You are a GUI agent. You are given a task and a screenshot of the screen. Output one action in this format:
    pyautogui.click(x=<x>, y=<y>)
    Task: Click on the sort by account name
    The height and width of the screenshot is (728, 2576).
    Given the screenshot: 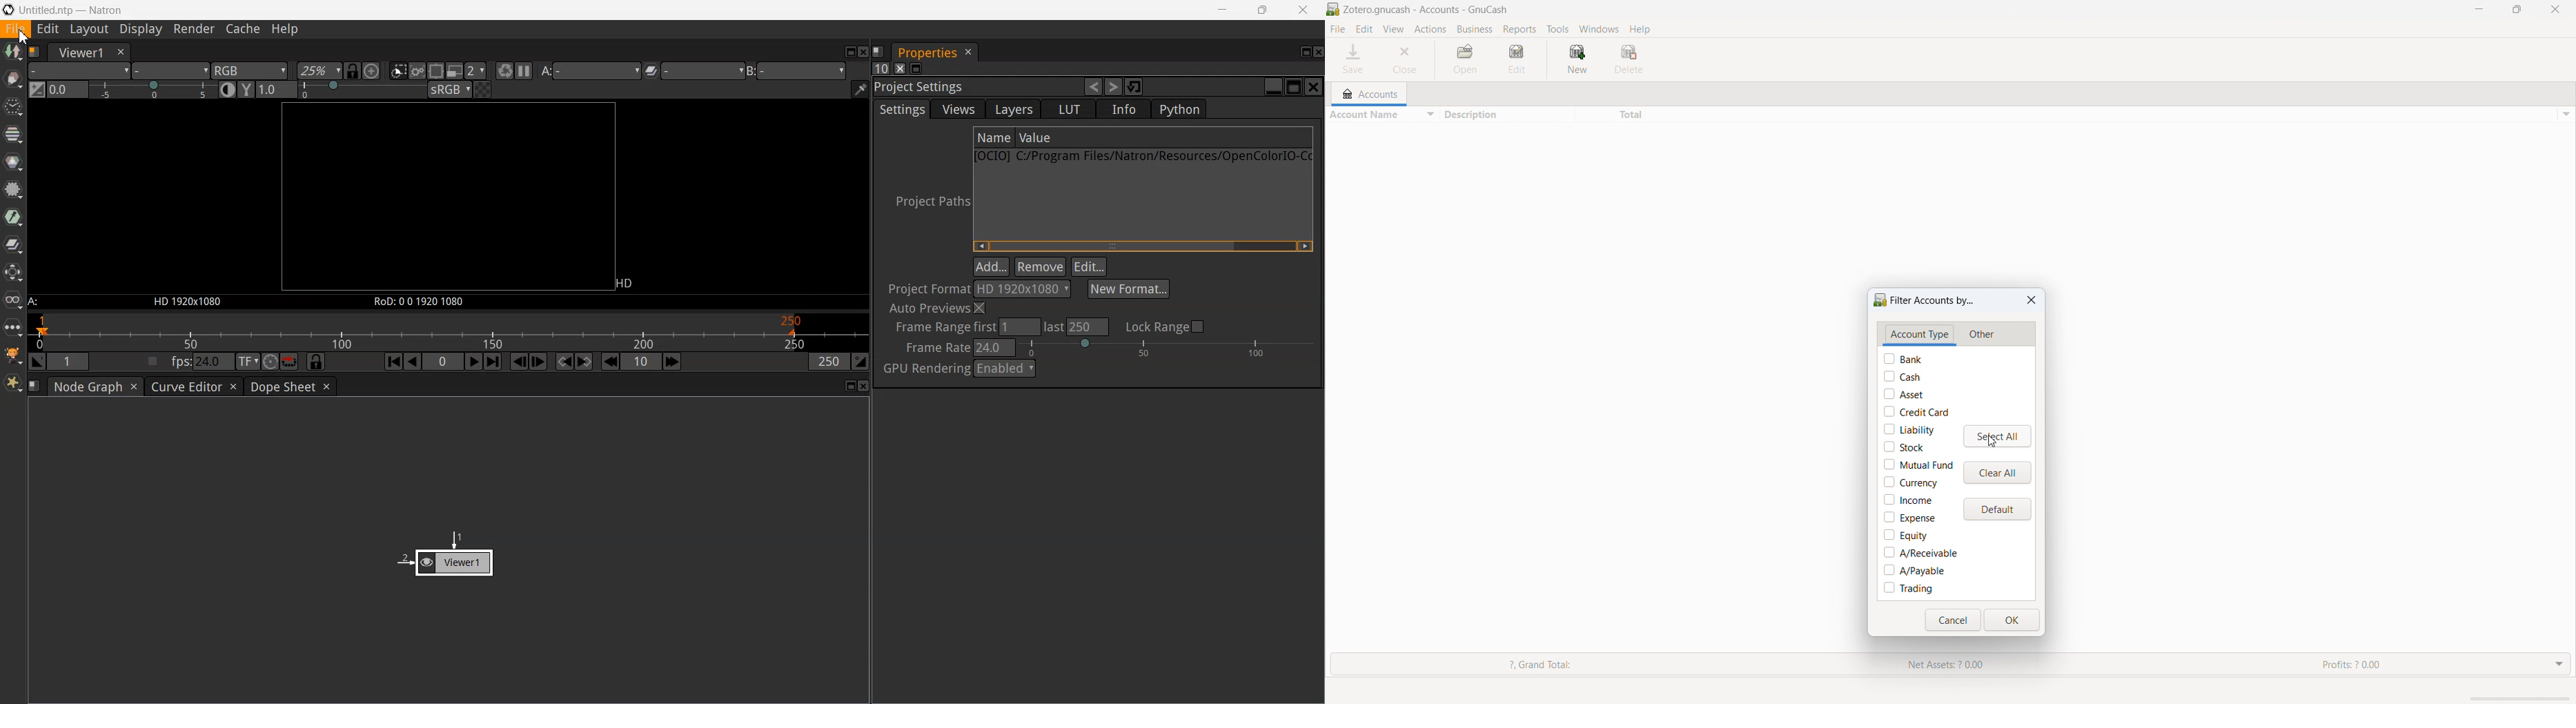 What is the action you would take?
    pyautogui.click(x=1380, y=115)
    